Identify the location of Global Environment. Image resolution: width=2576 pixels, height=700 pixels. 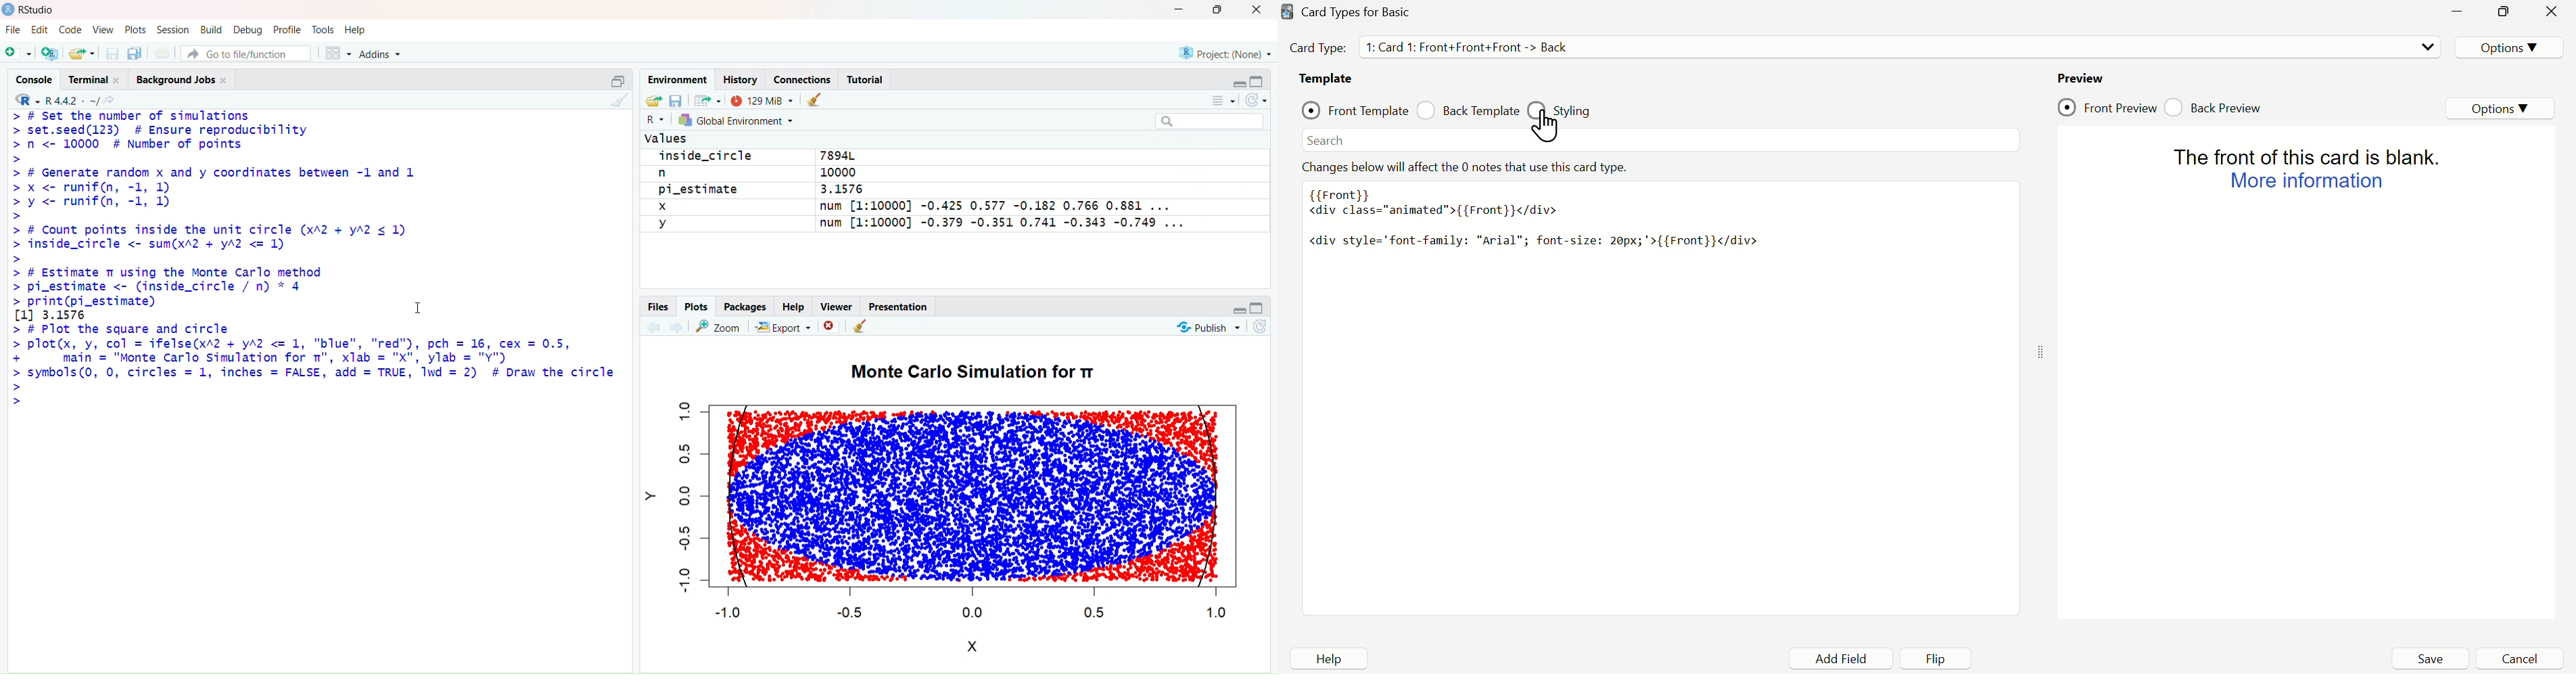
(743, 121).